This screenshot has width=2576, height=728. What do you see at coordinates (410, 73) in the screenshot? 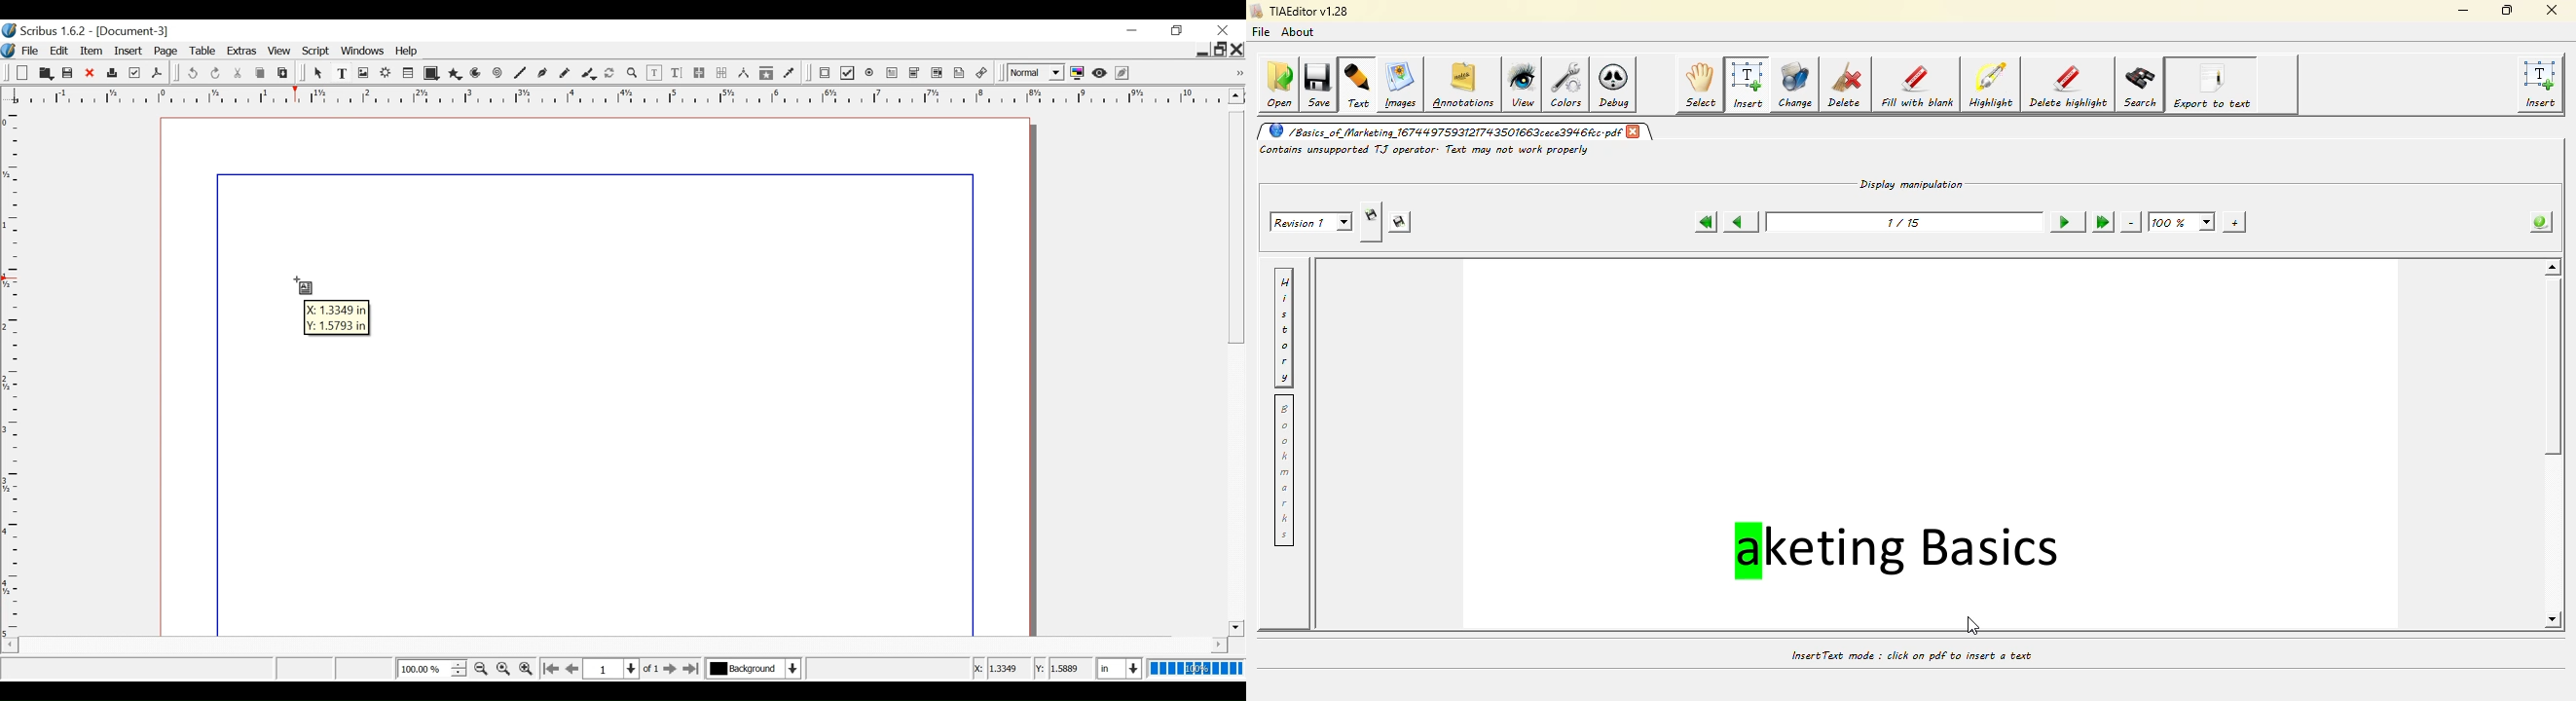
I see `Table` at bounding box center [410, 73].